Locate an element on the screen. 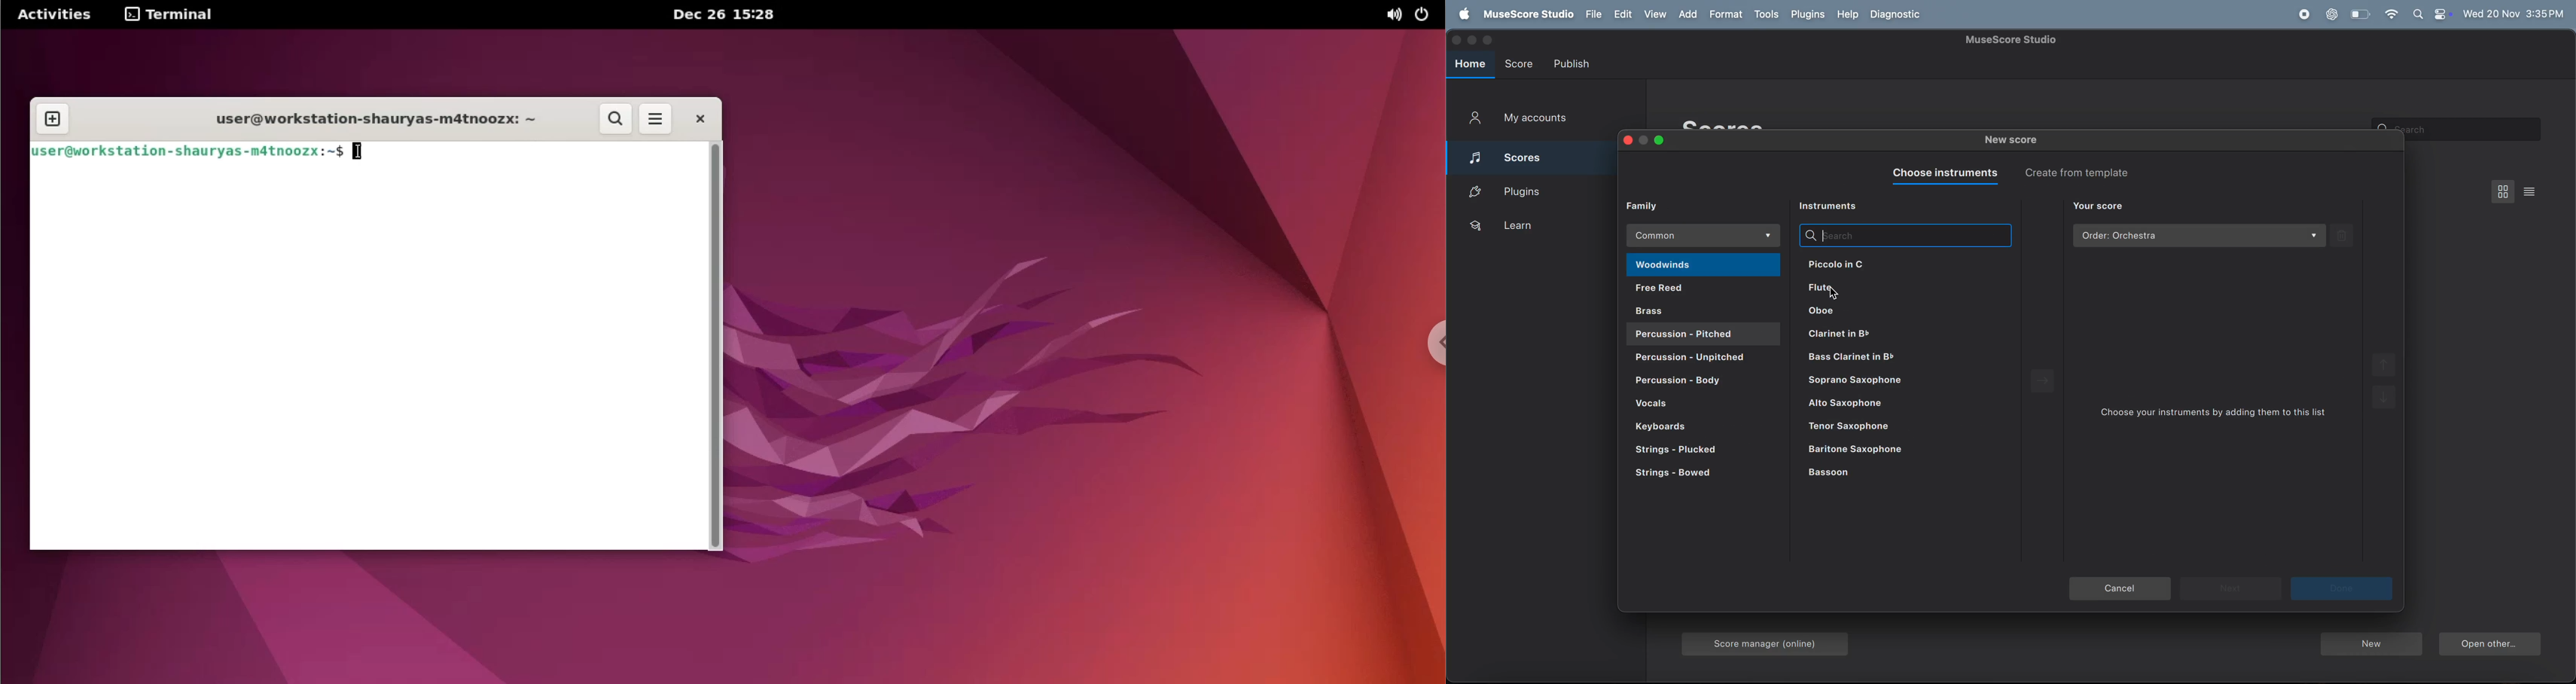 This screenshot has height=700, width=2576. chat gpt is located at coordinates (2332, 14).